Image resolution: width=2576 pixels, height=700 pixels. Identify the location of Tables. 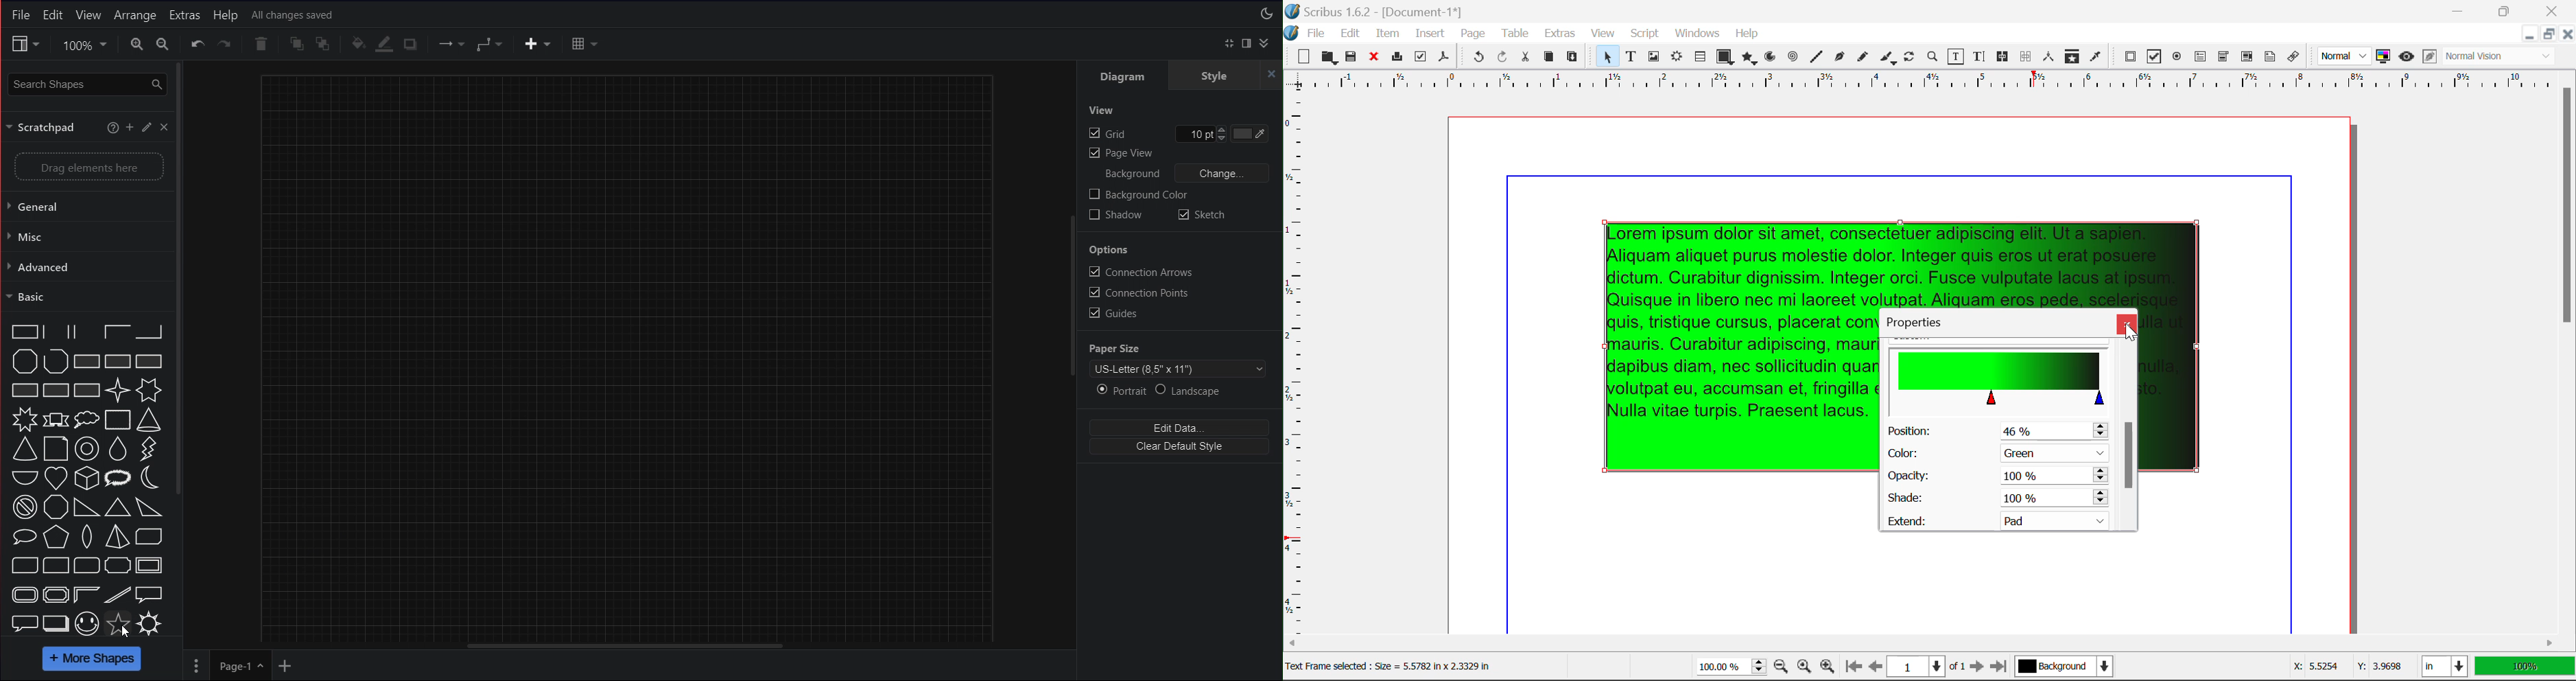
(1700, 58).